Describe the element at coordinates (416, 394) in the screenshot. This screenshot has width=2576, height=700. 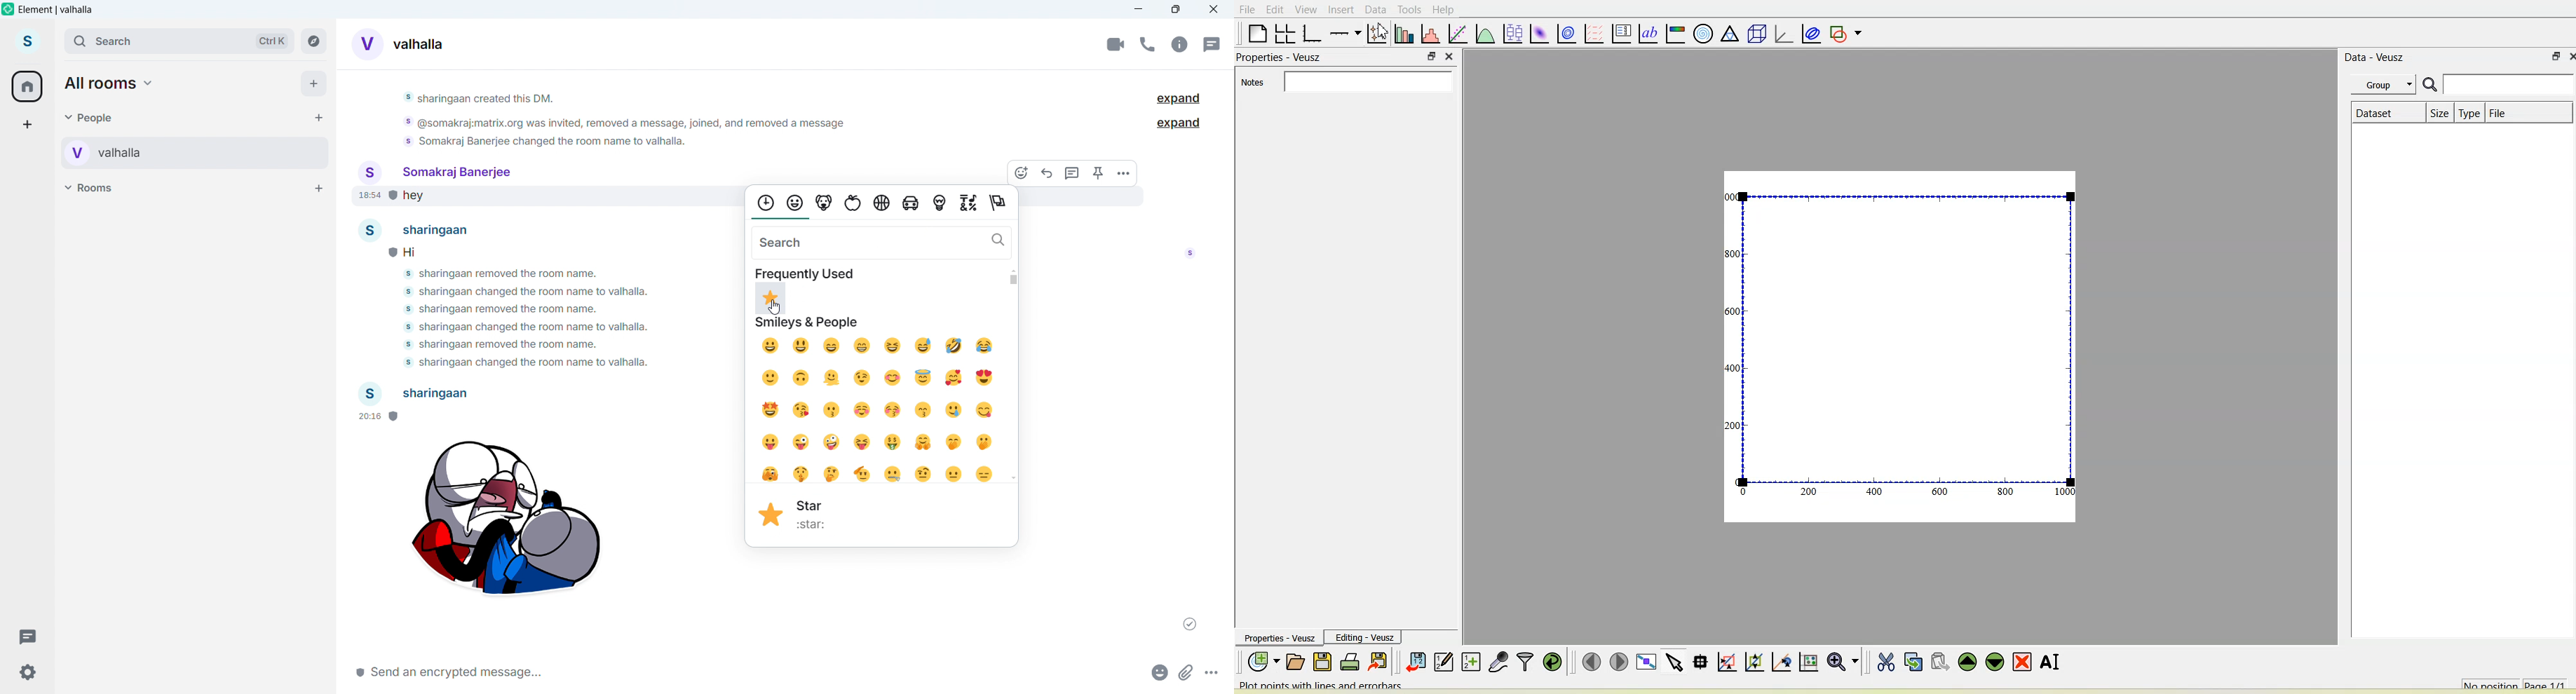
I see `Sharingaan` at that location.